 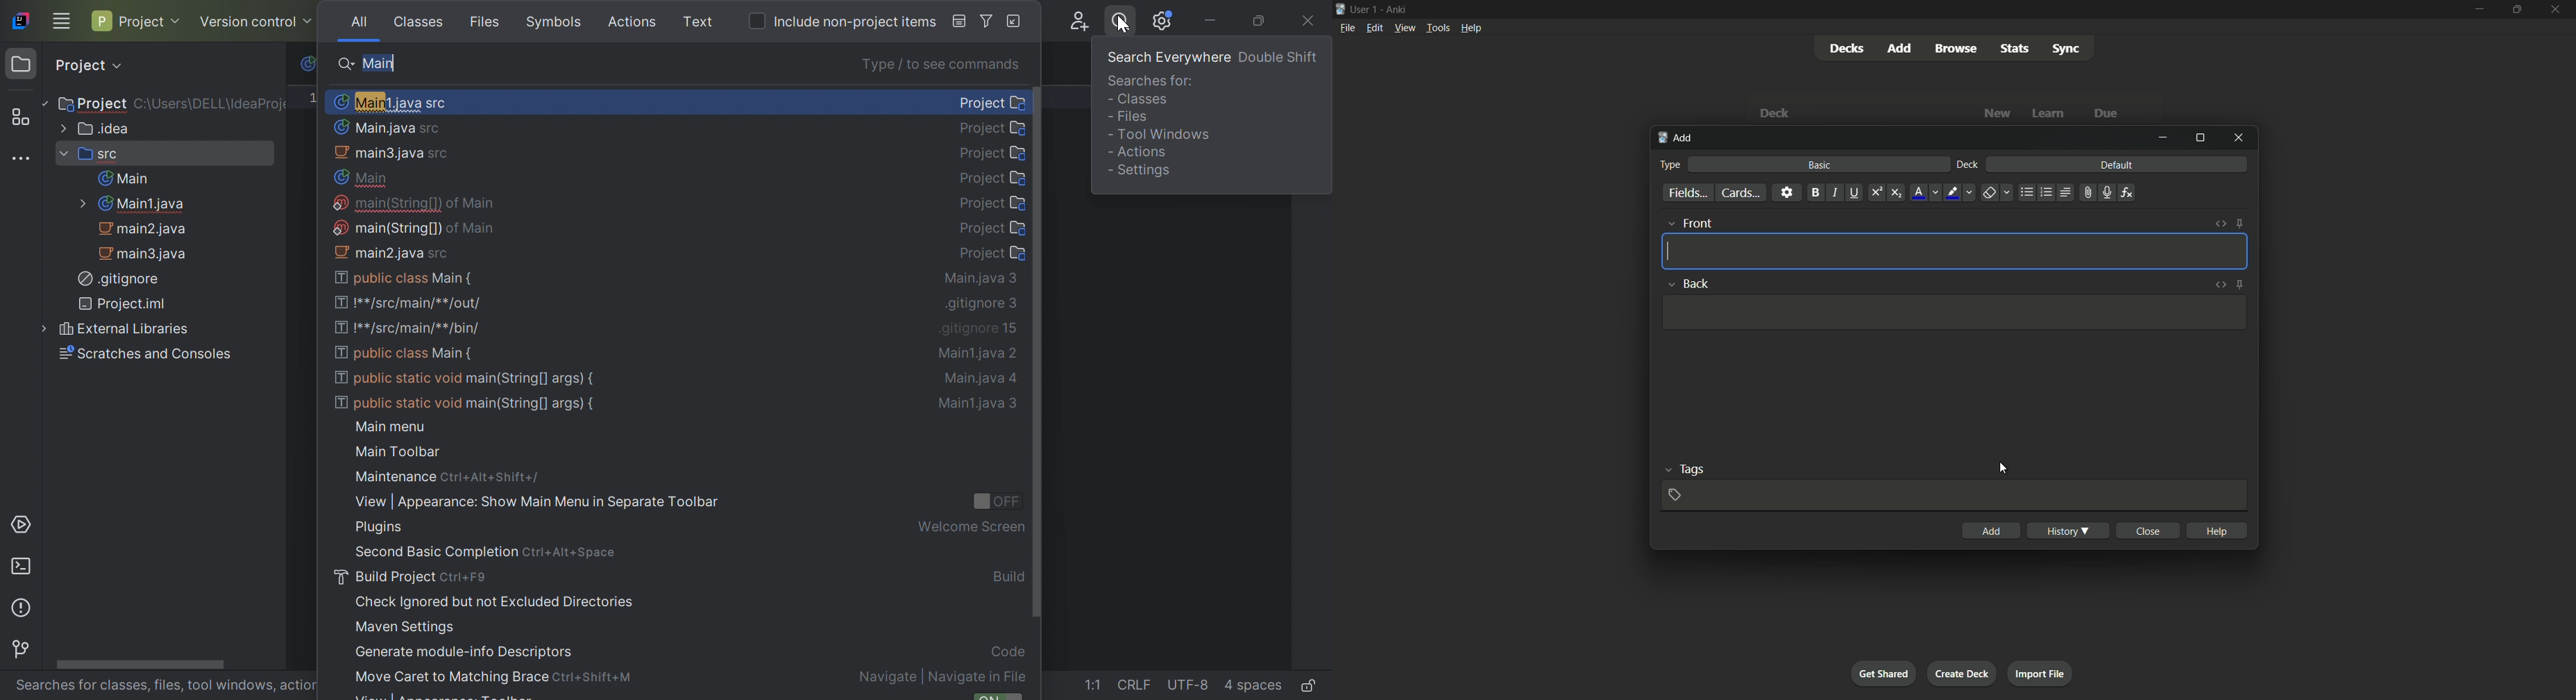 What do you see at coordinates (2014, 48) in the screenshot?
I see `stats` at bounding box center [2014, 48].